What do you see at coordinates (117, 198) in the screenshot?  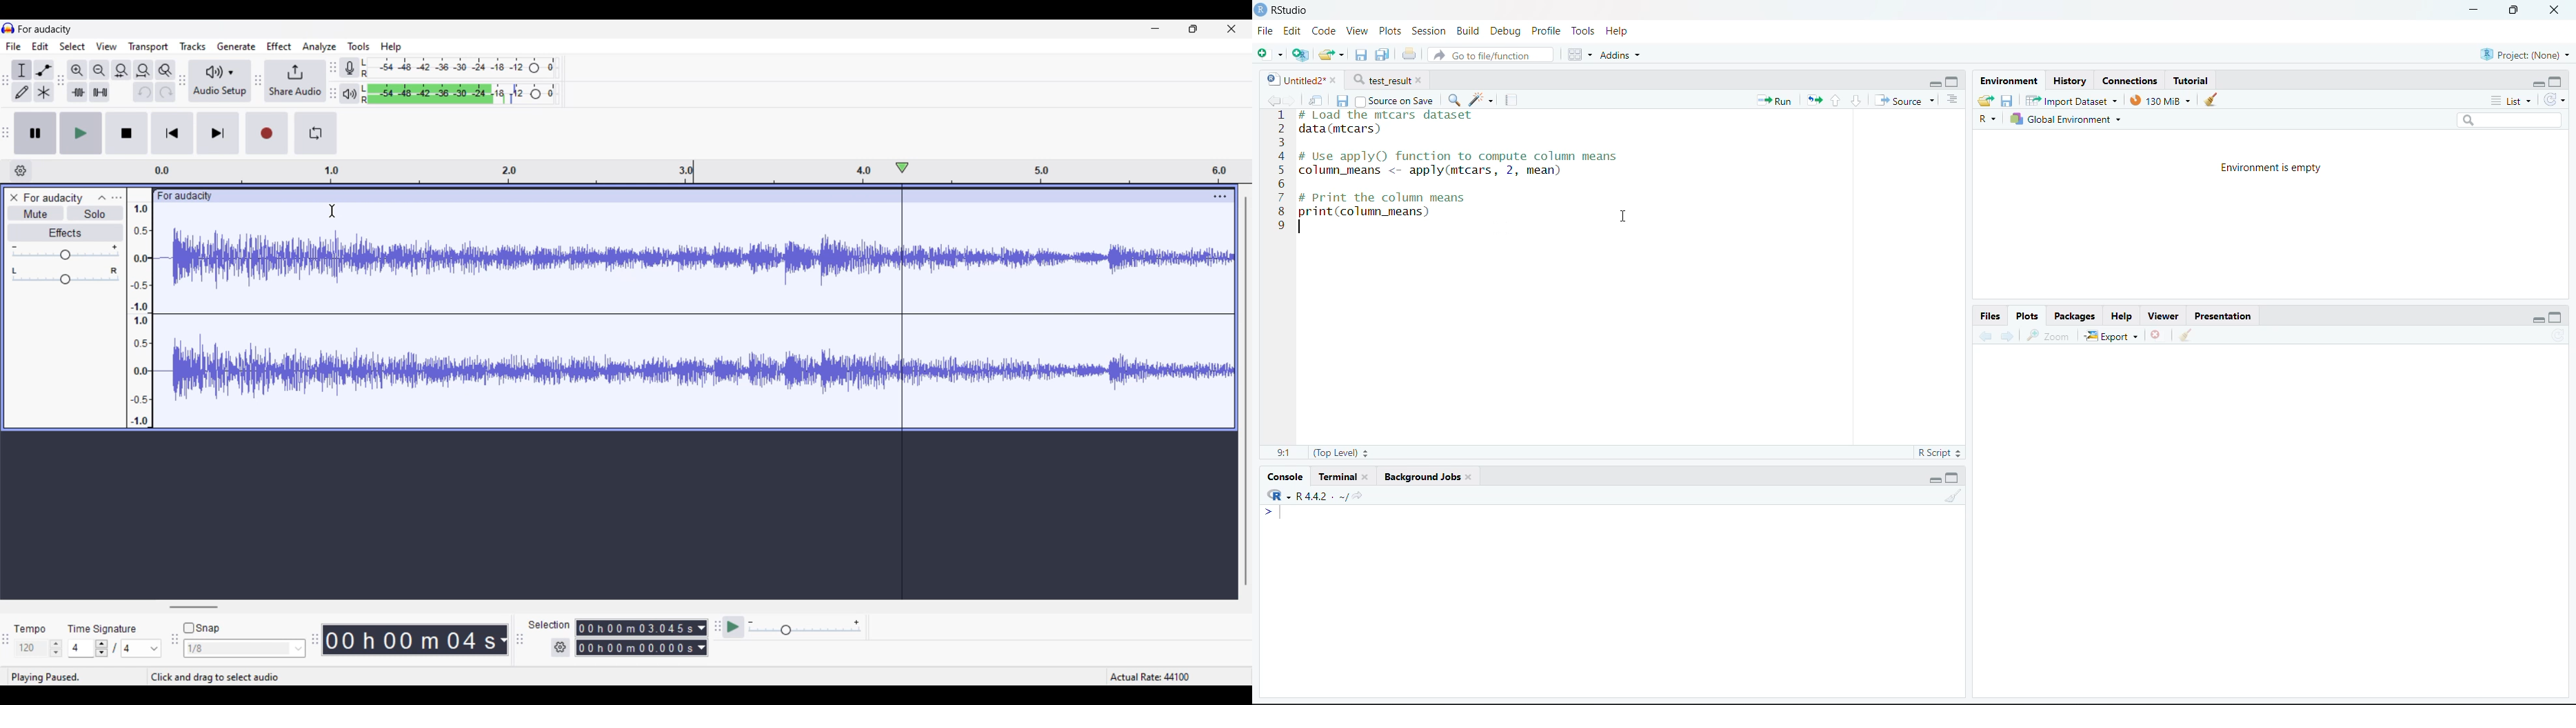 I see `Open menu` at bounding box center [117, 198].